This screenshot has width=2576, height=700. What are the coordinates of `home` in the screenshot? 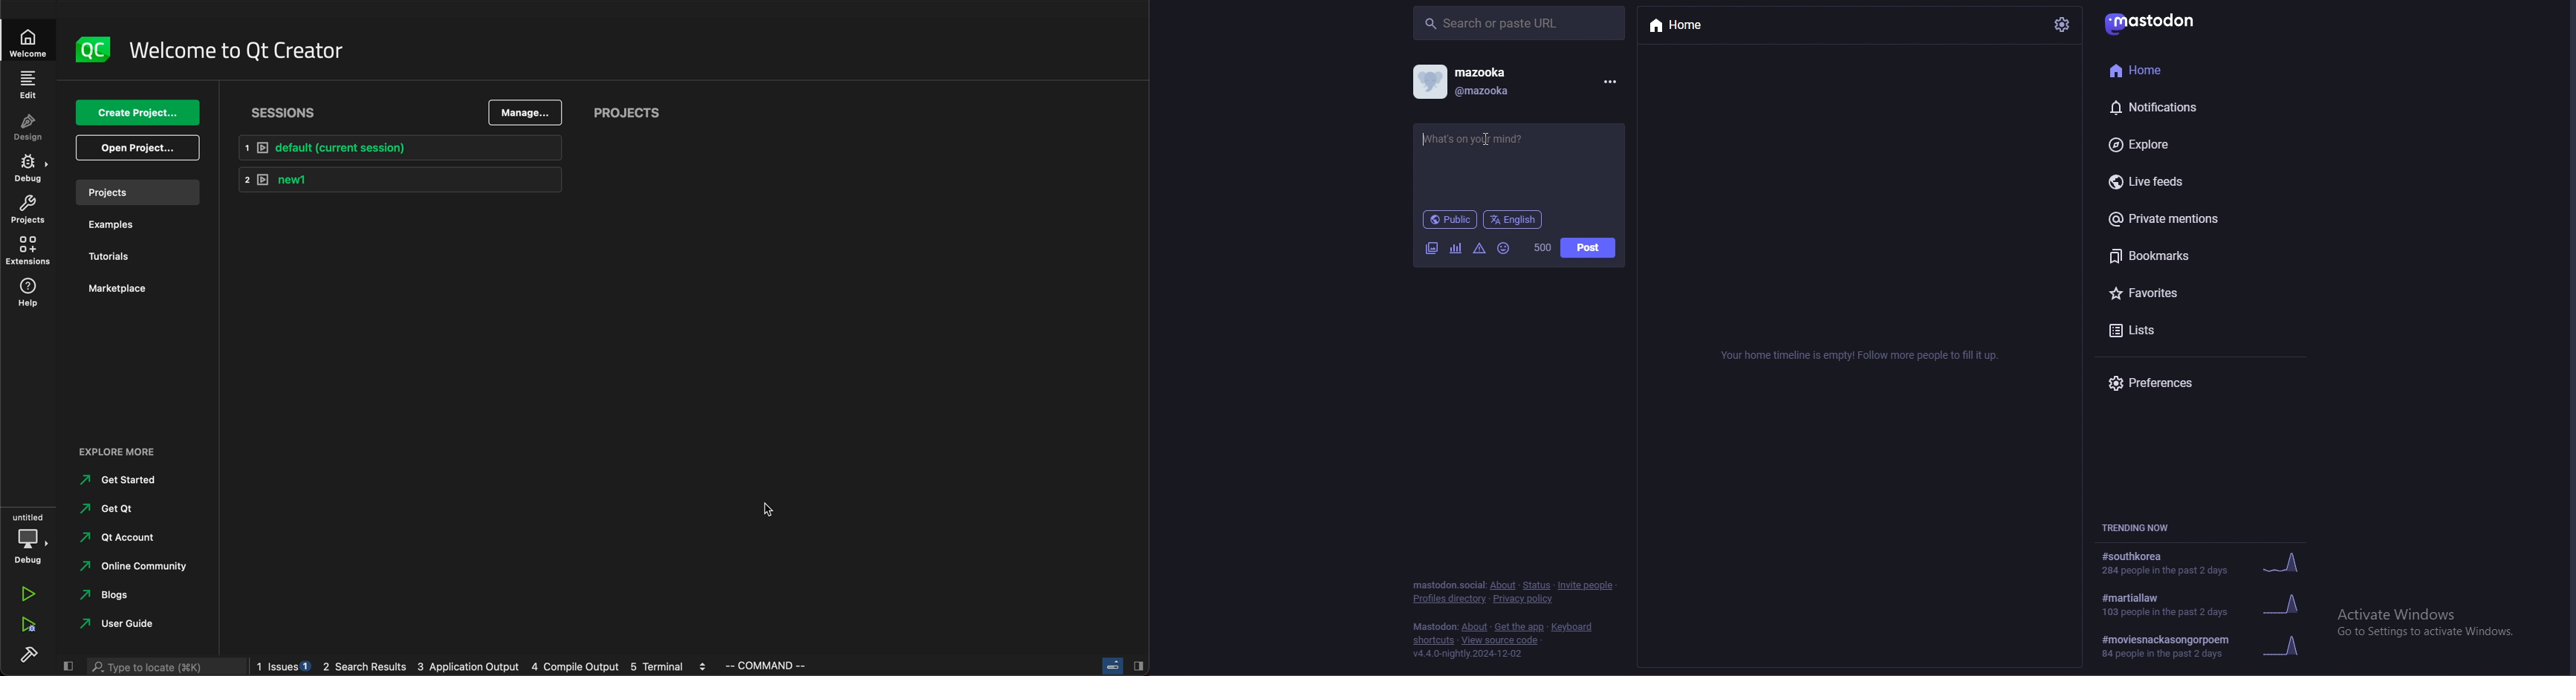 It's located at (1690, 26).